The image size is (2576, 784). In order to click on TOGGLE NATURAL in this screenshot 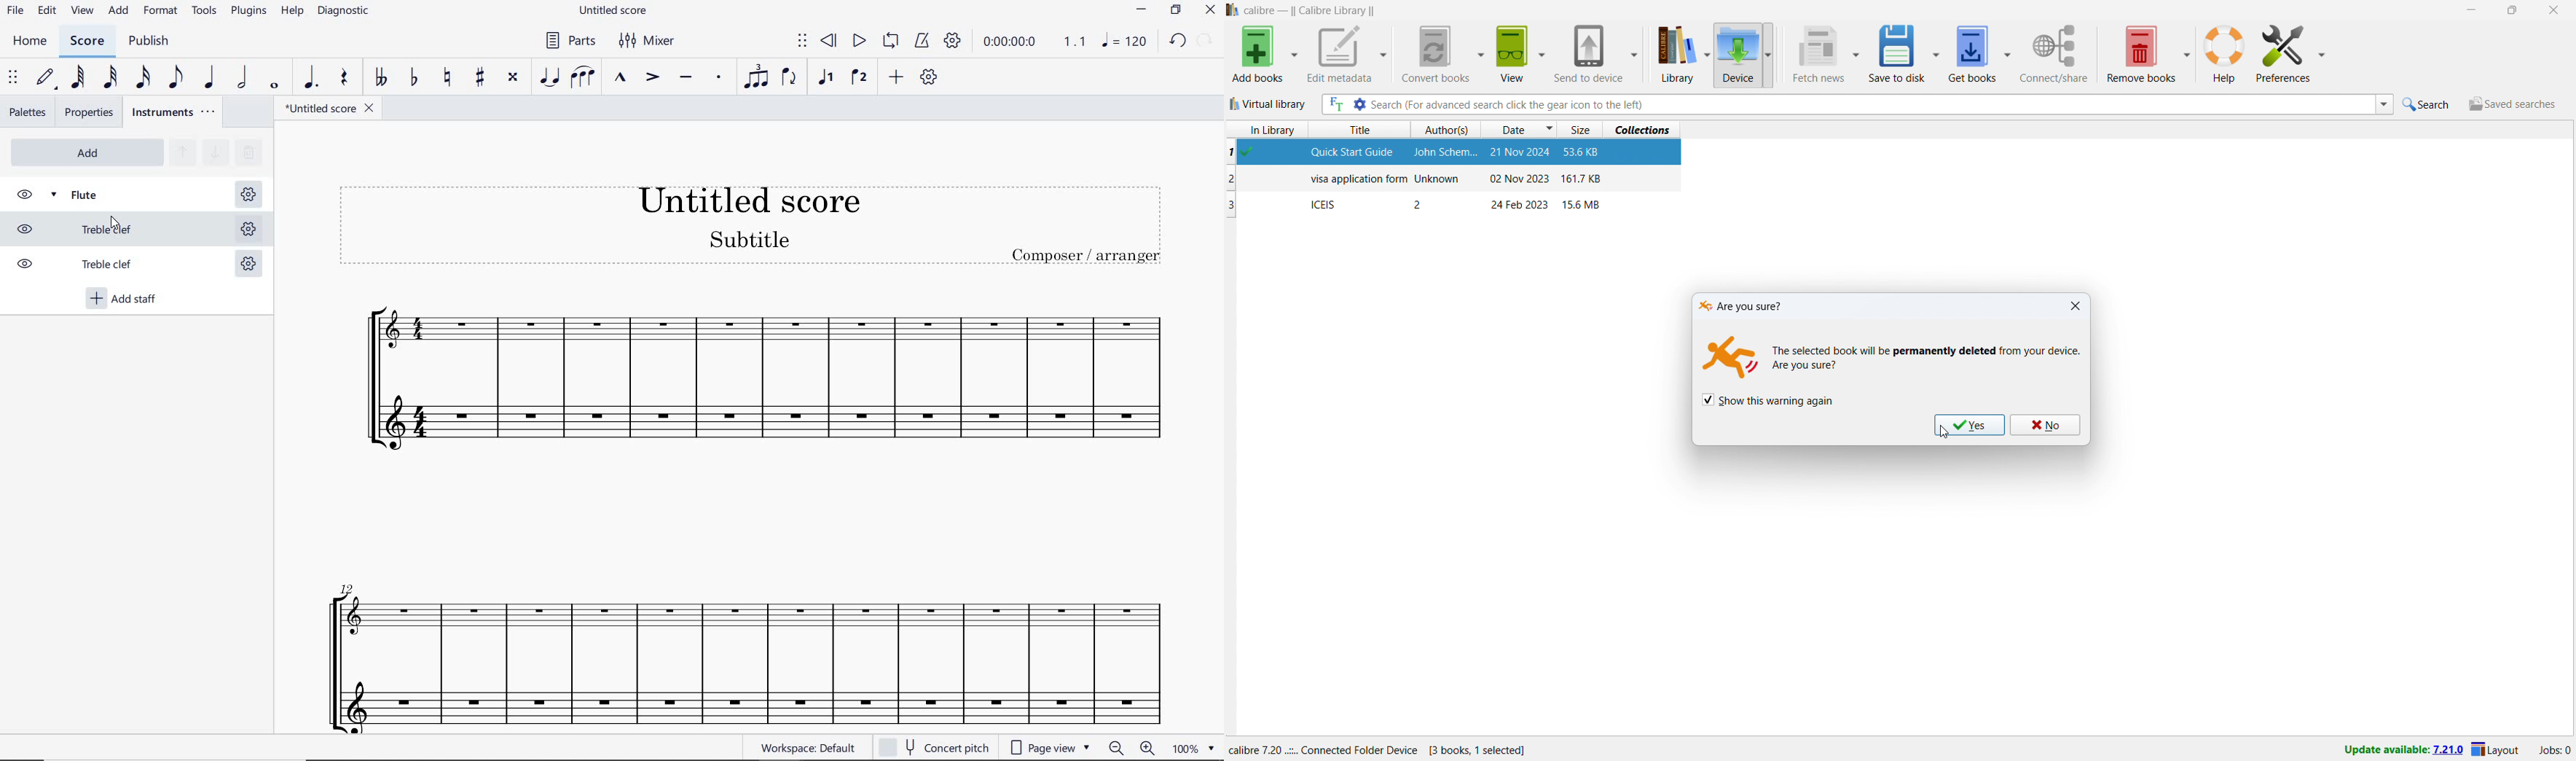, I will do `click(447, 78)`.